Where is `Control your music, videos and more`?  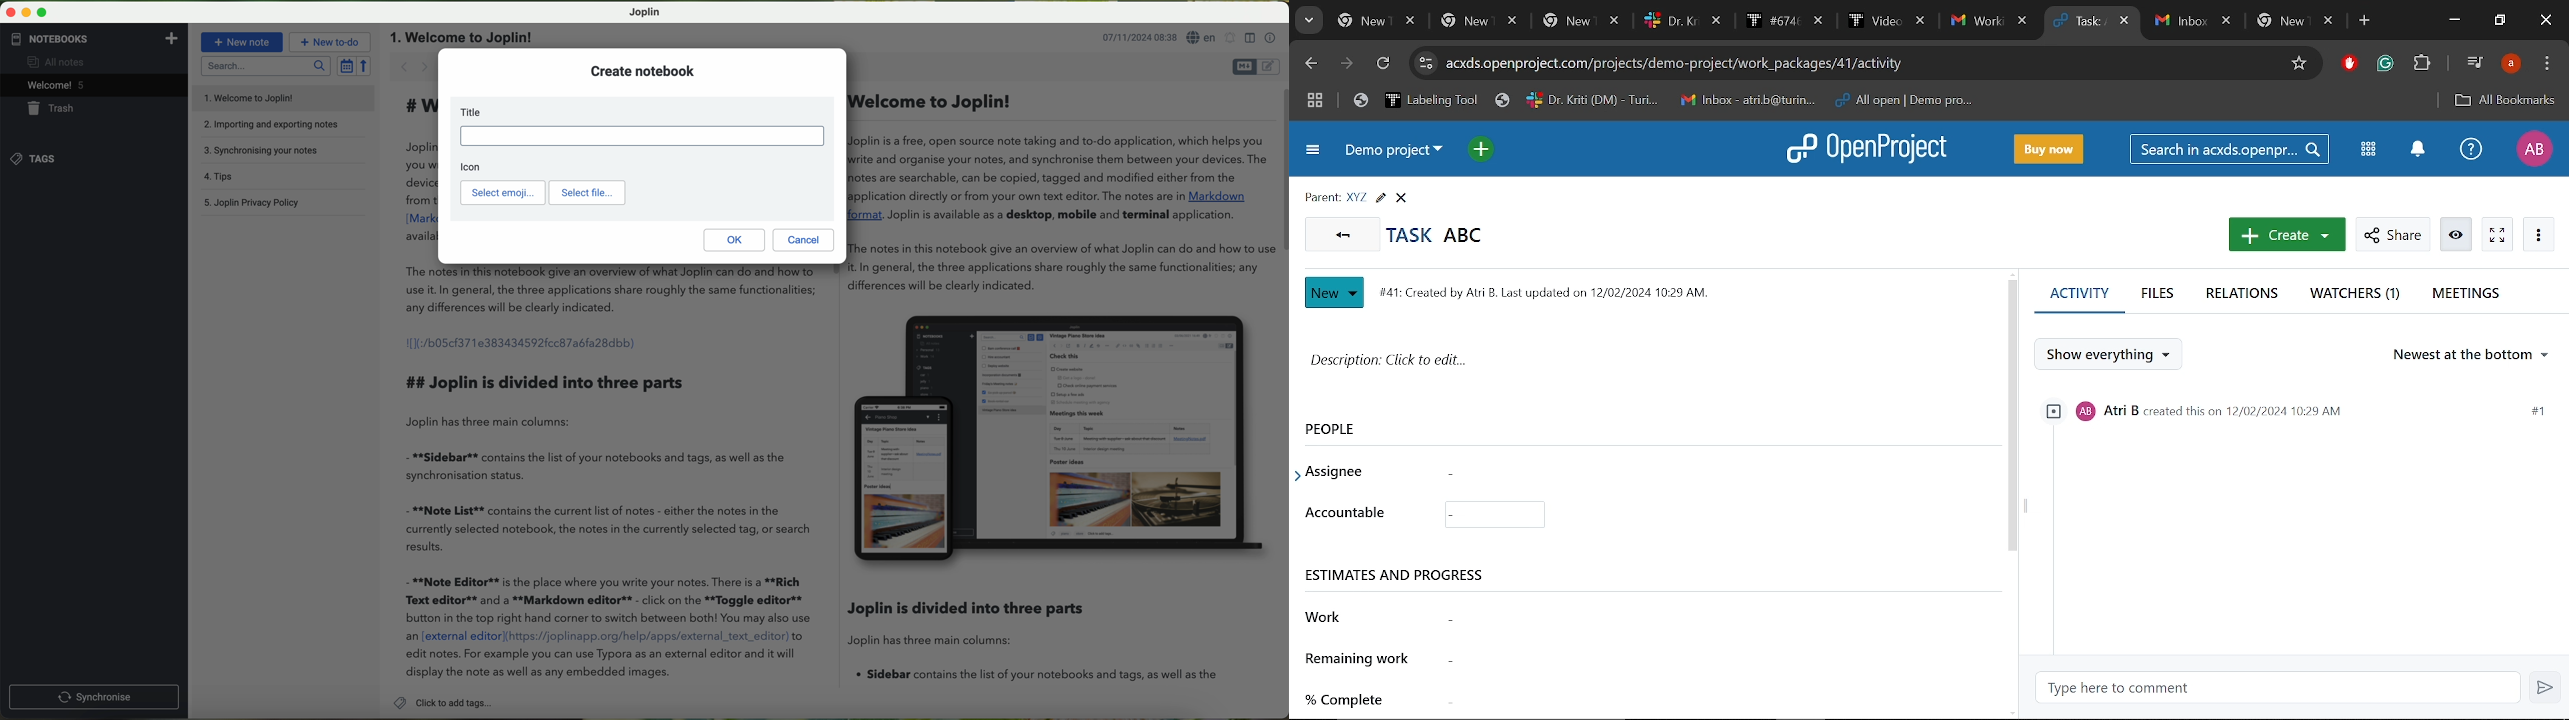 Control your music, videos and more is located at coordinates (2473, 63).